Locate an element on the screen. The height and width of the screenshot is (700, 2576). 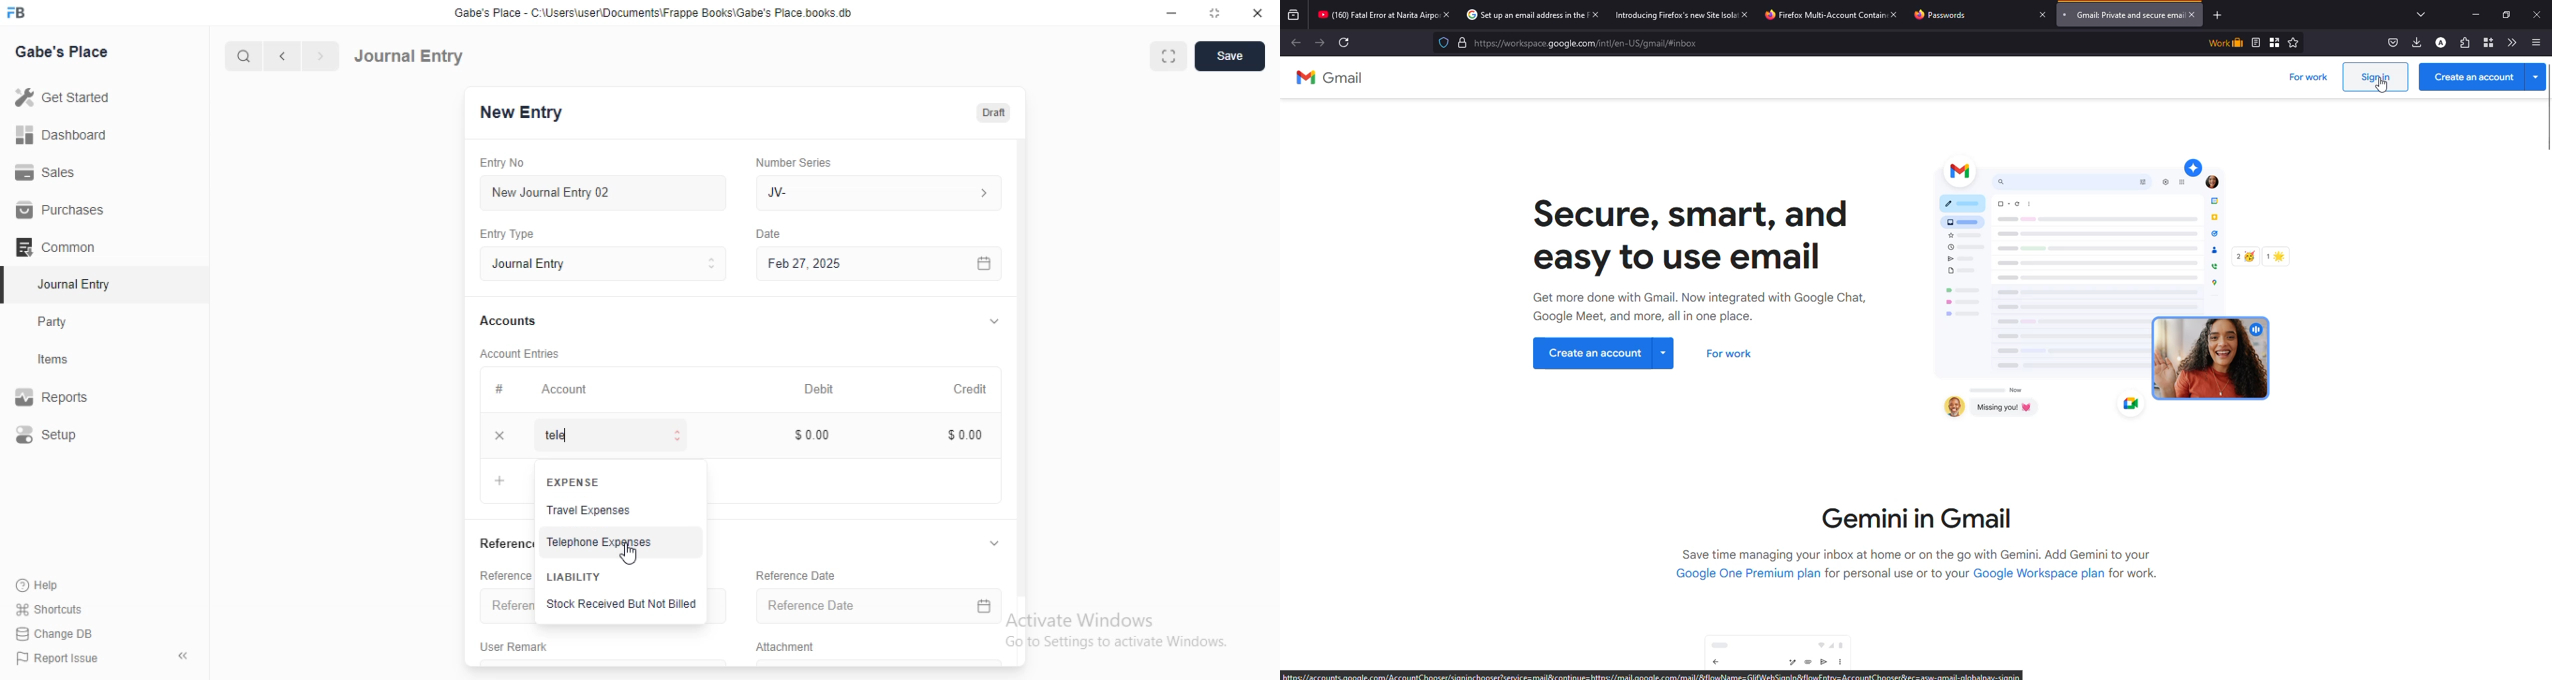
Feb 27, 2025 is located at coordinates (883, 264).